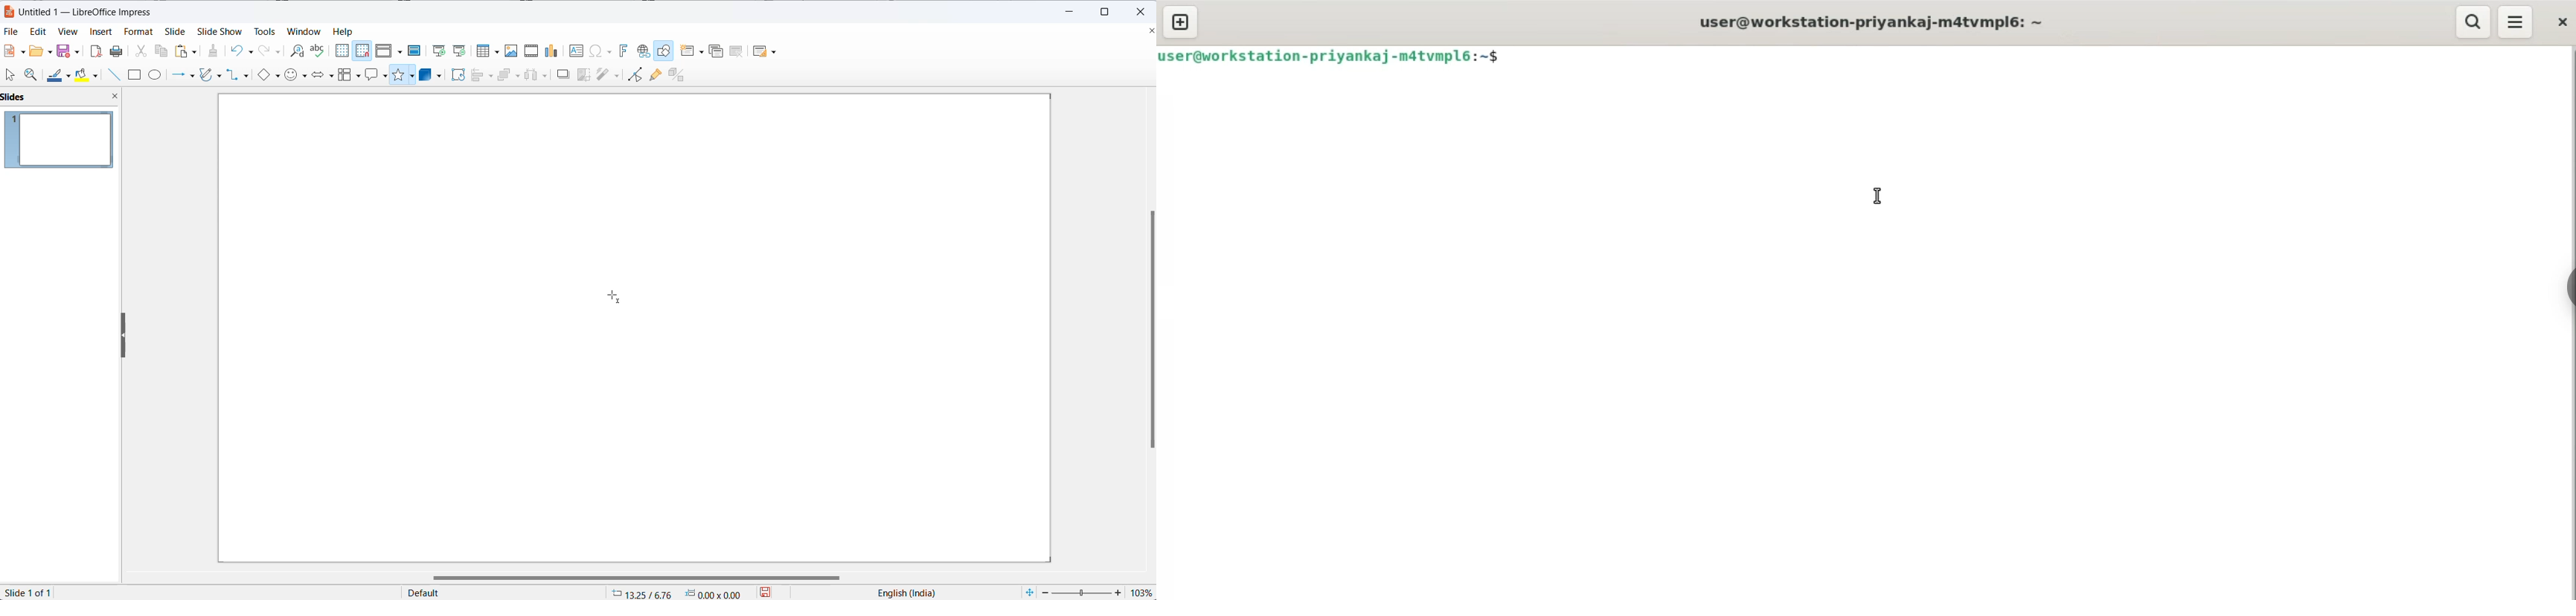 This screenshot has width=2576, height=616. What do you see at coordinates (241, 76) in the screenshot?
I see `connectors` at bounding box center [241, 76].